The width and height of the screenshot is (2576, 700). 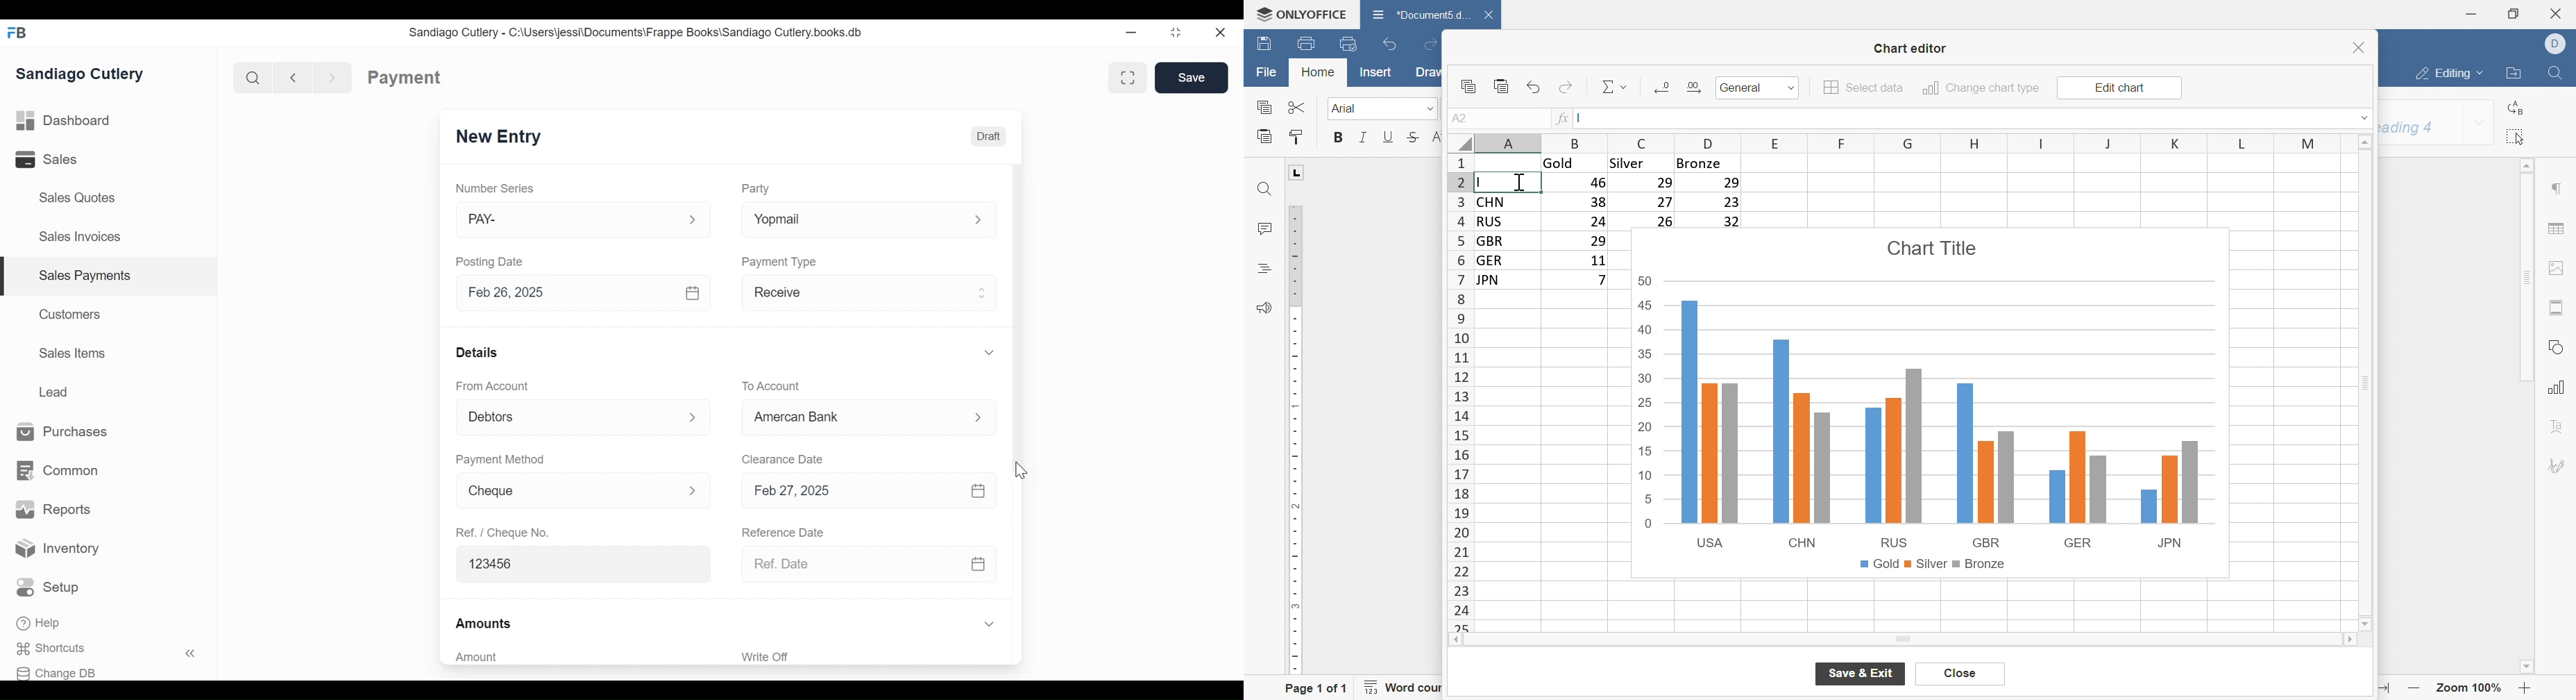 I want to click on bold, so click(x=1339, y=137).